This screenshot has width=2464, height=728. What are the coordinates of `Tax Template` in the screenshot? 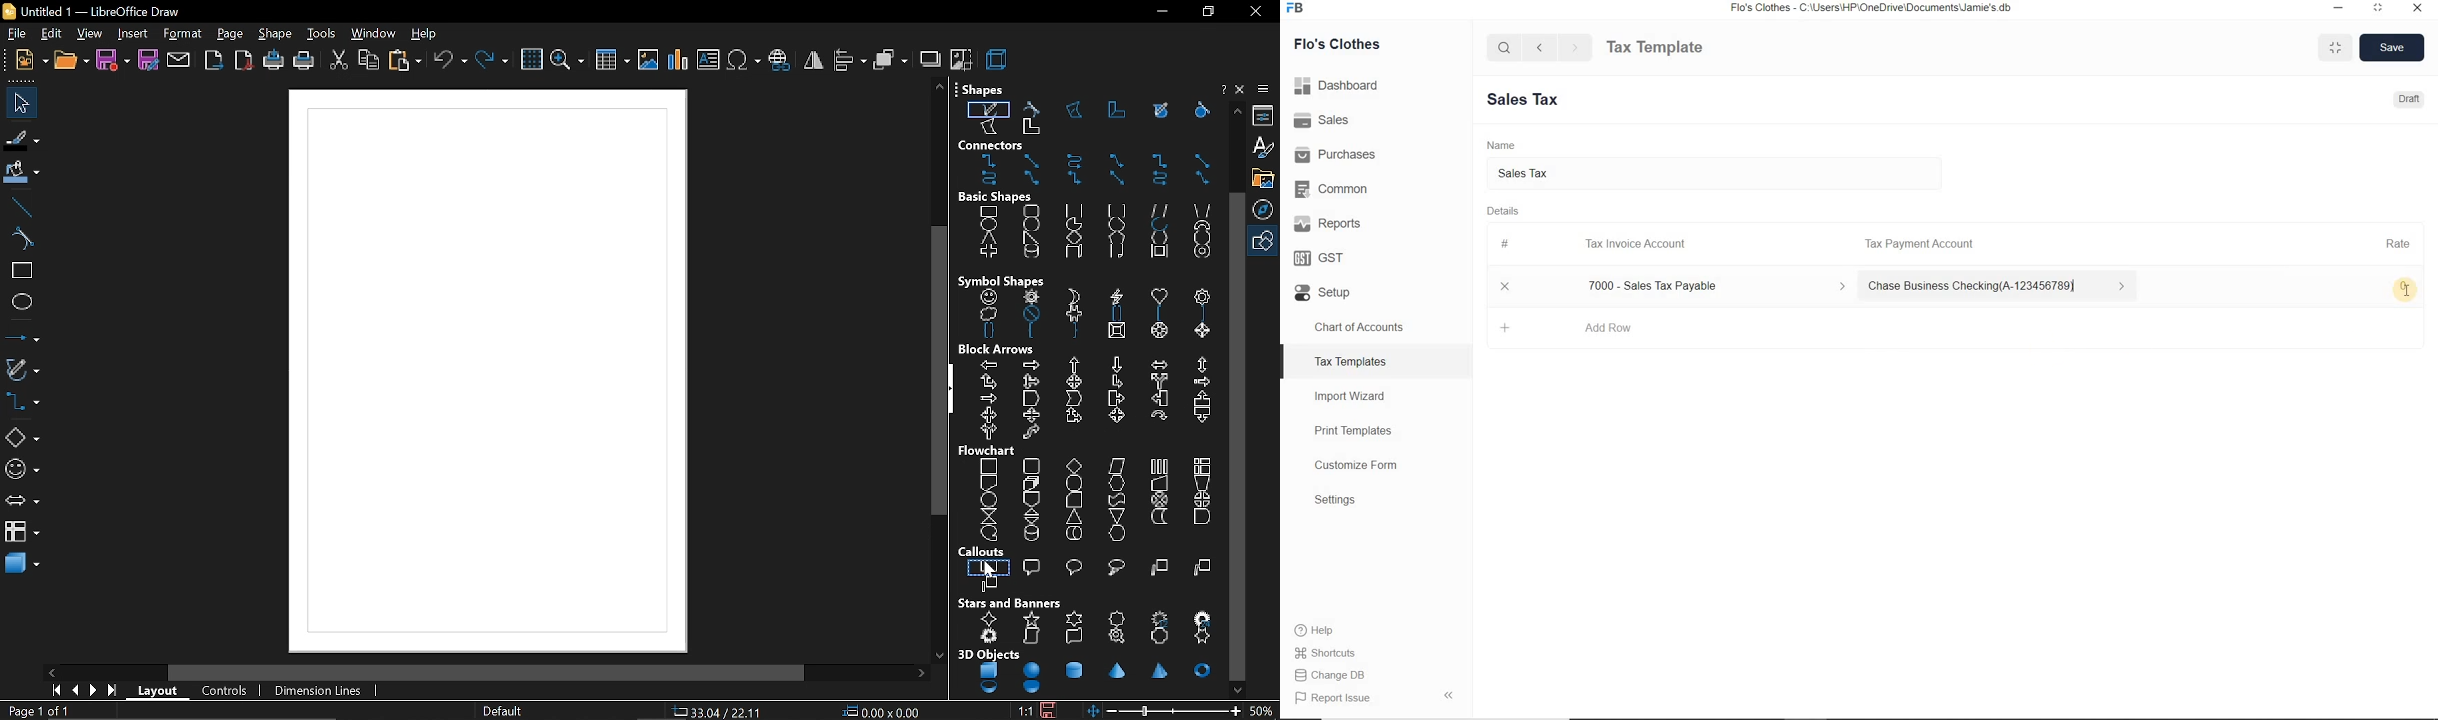 It's located at (1654, 47).